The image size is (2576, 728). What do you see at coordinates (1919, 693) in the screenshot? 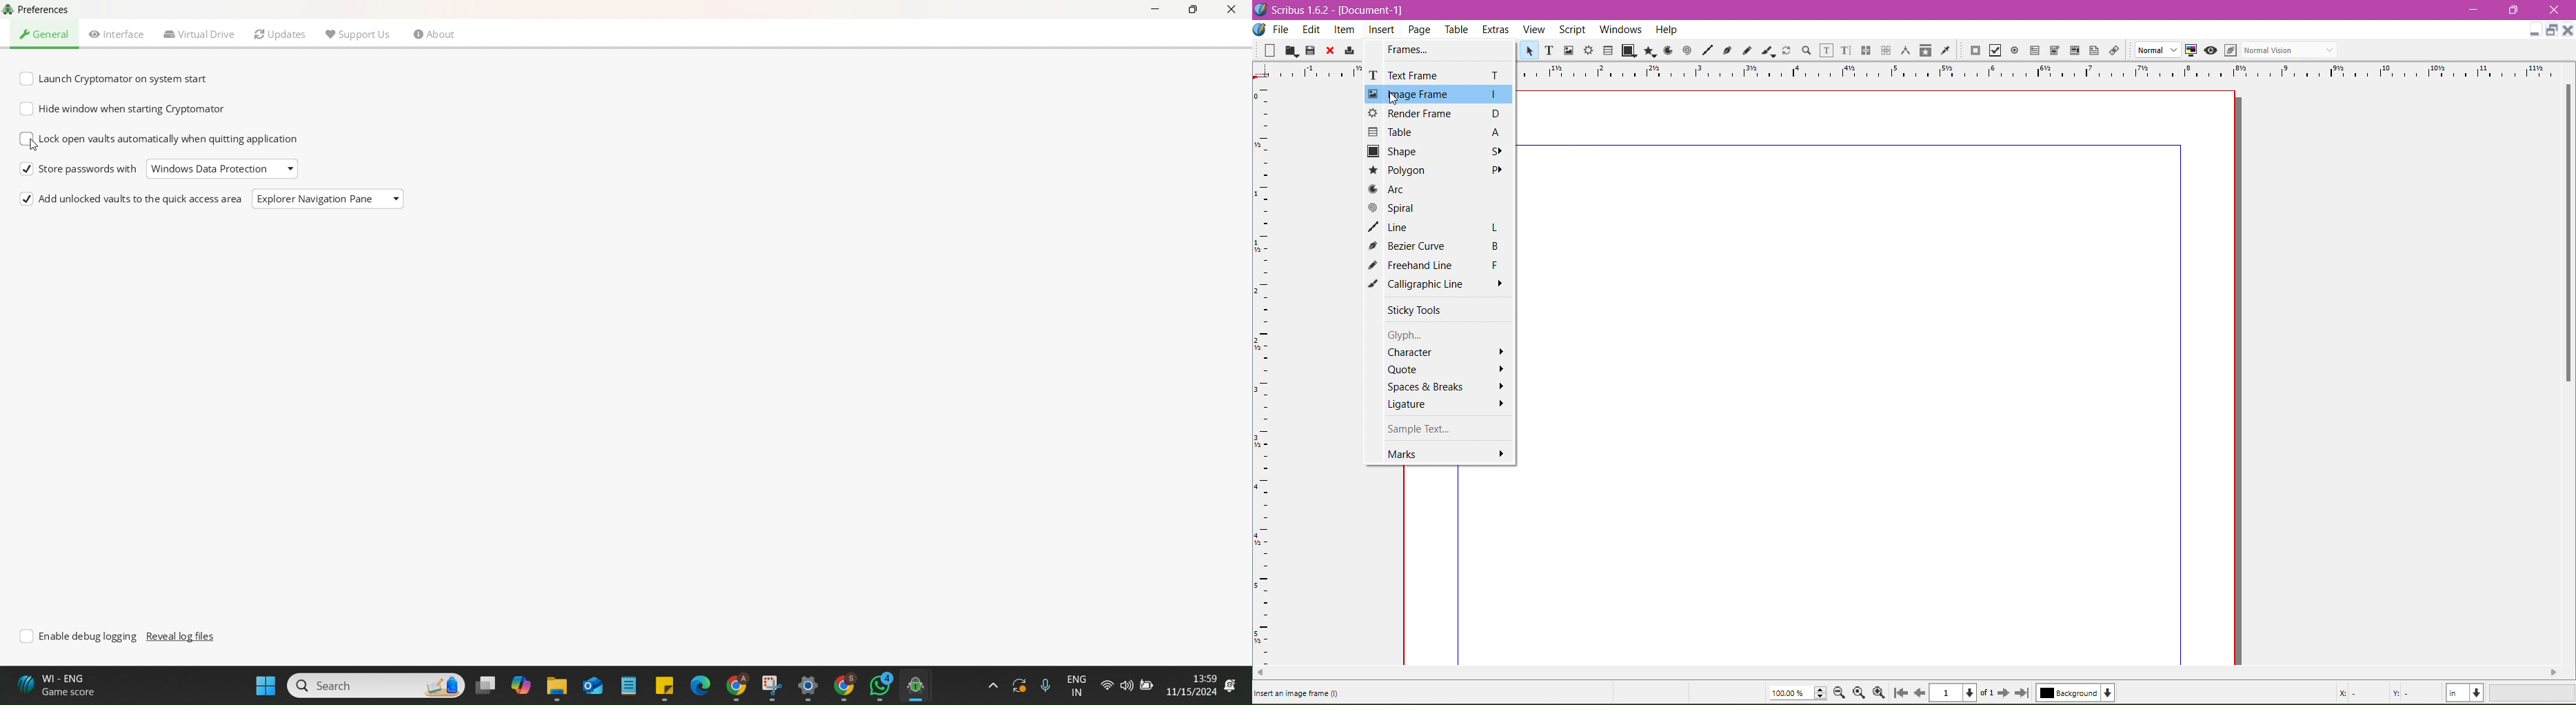
I see `Go to the previous page` at bounding box center [1919, 693].